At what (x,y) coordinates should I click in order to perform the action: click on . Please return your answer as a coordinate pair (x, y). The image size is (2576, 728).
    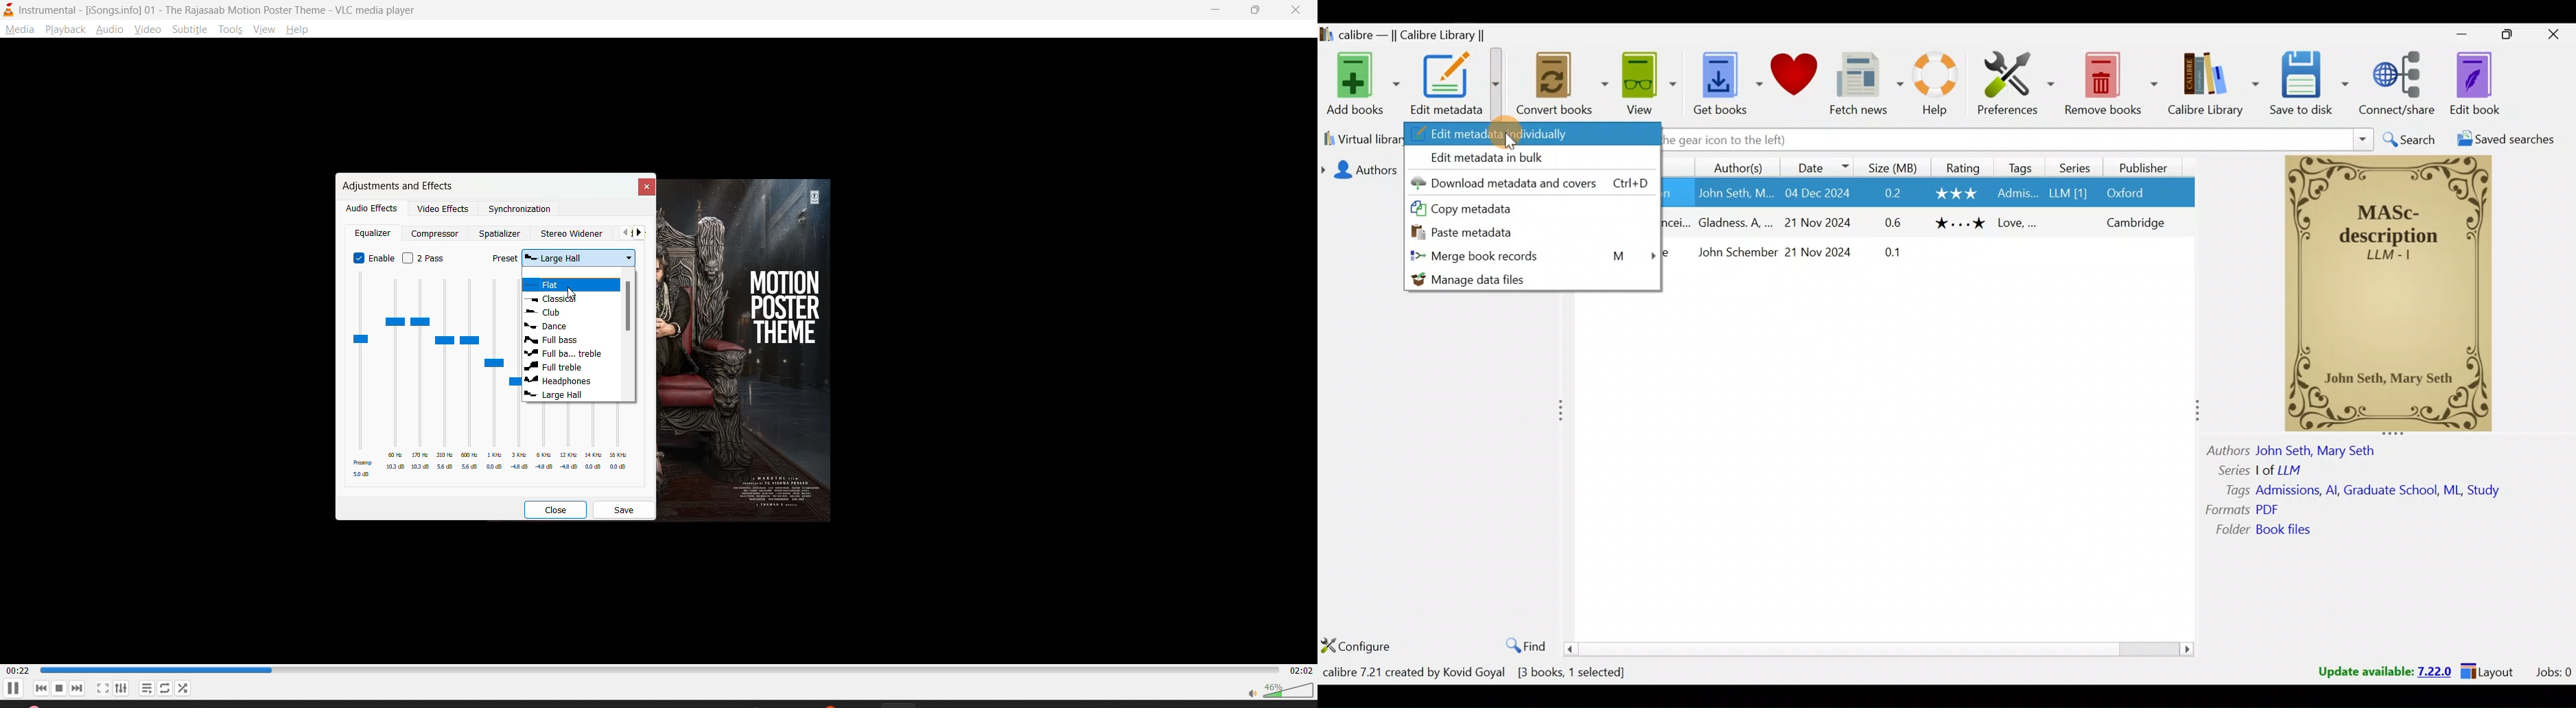
    Looking at the image, I should click on (2020, 222).